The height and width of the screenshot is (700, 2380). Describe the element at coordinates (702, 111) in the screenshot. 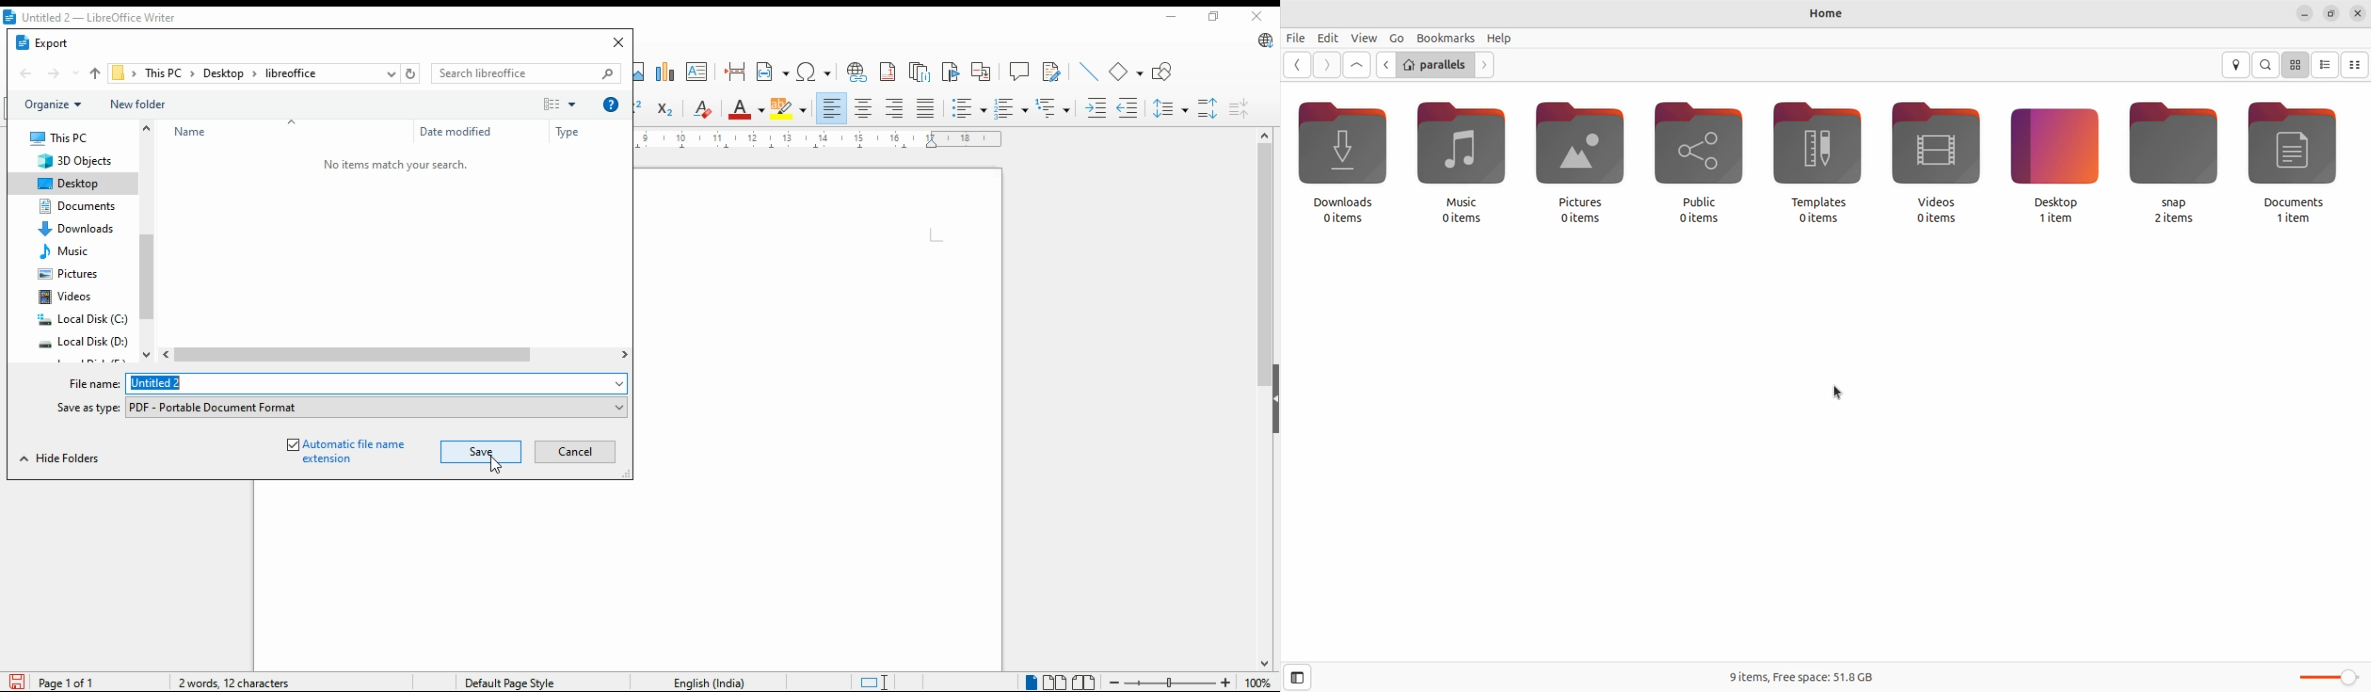

I see `clear direct formatting` at that location.